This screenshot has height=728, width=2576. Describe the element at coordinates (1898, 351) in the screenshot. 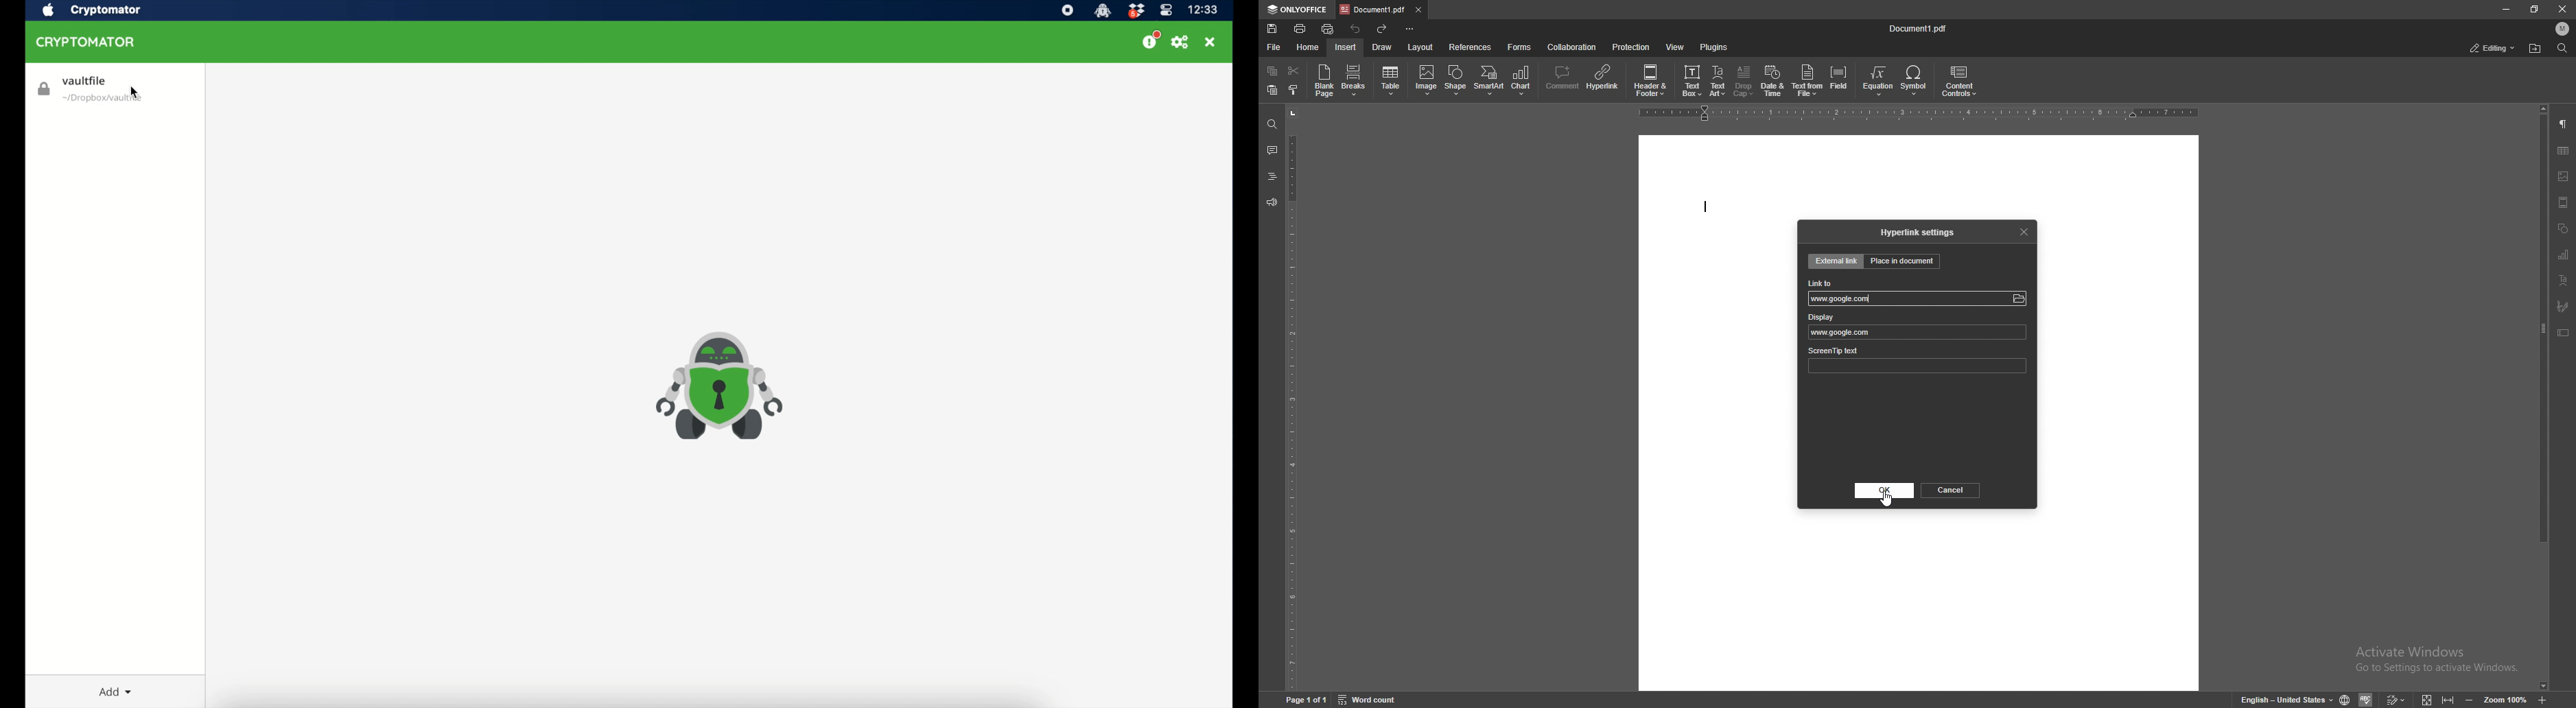

I see `screentip text` at that location.